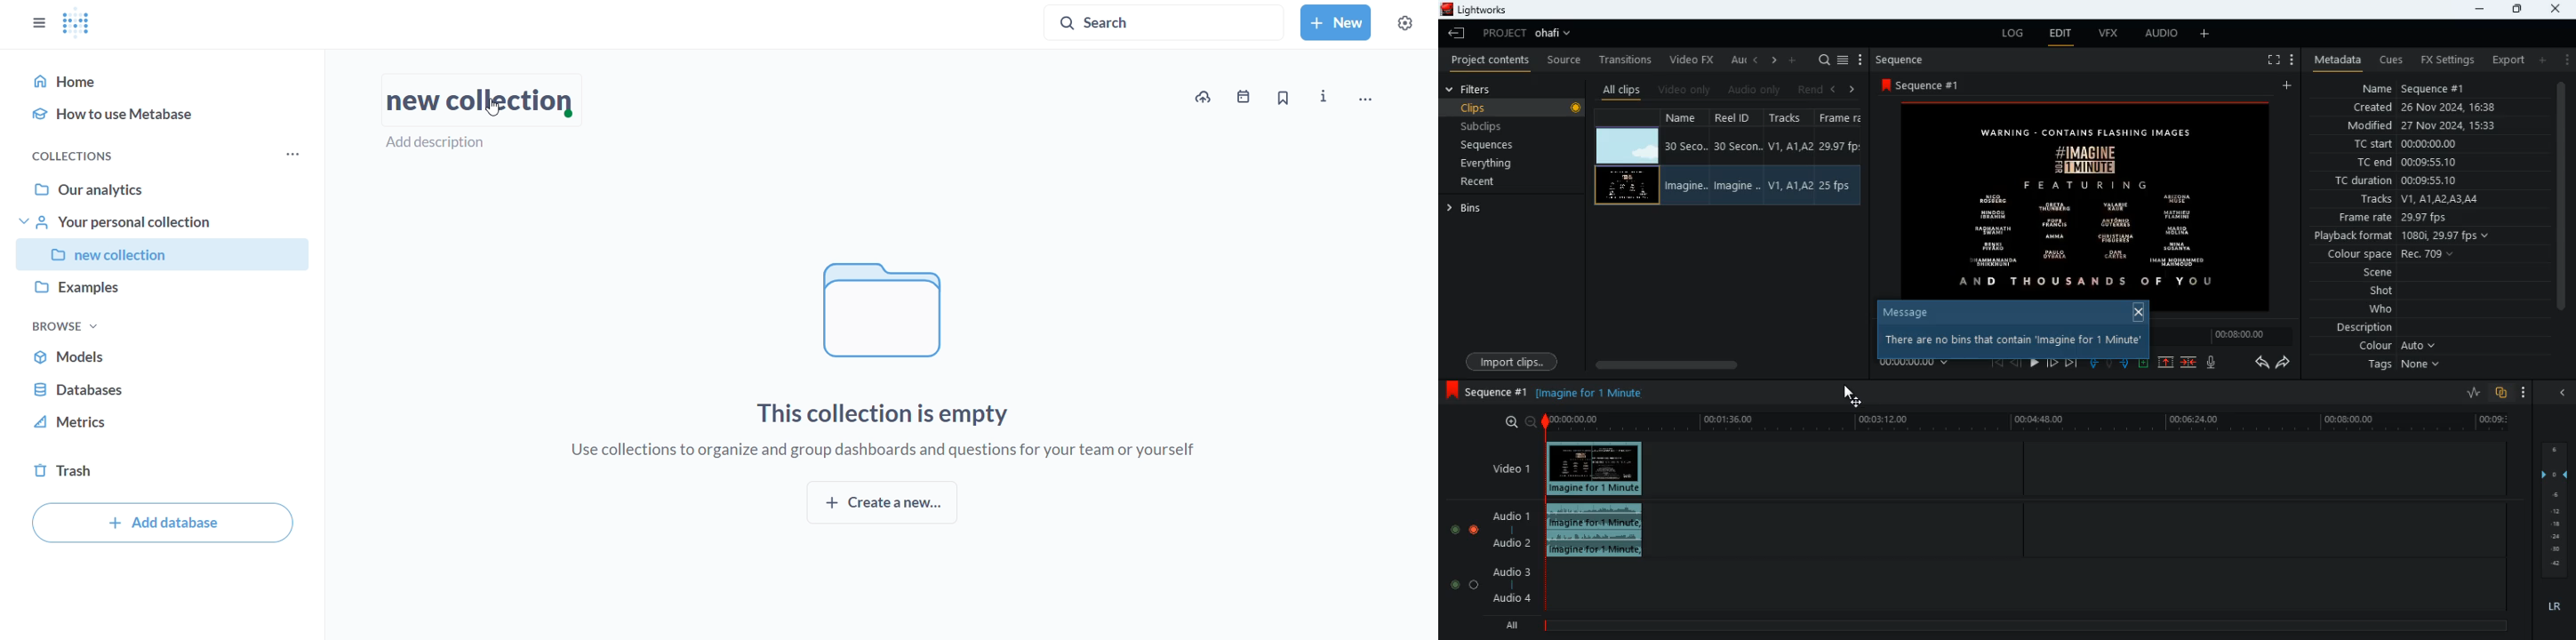 The height and width of the screenshot is (644, 2576). What do you see at coordinates (2499, 393) in the screenshot?
I see `overlap` at bounding box center [2499, 393].